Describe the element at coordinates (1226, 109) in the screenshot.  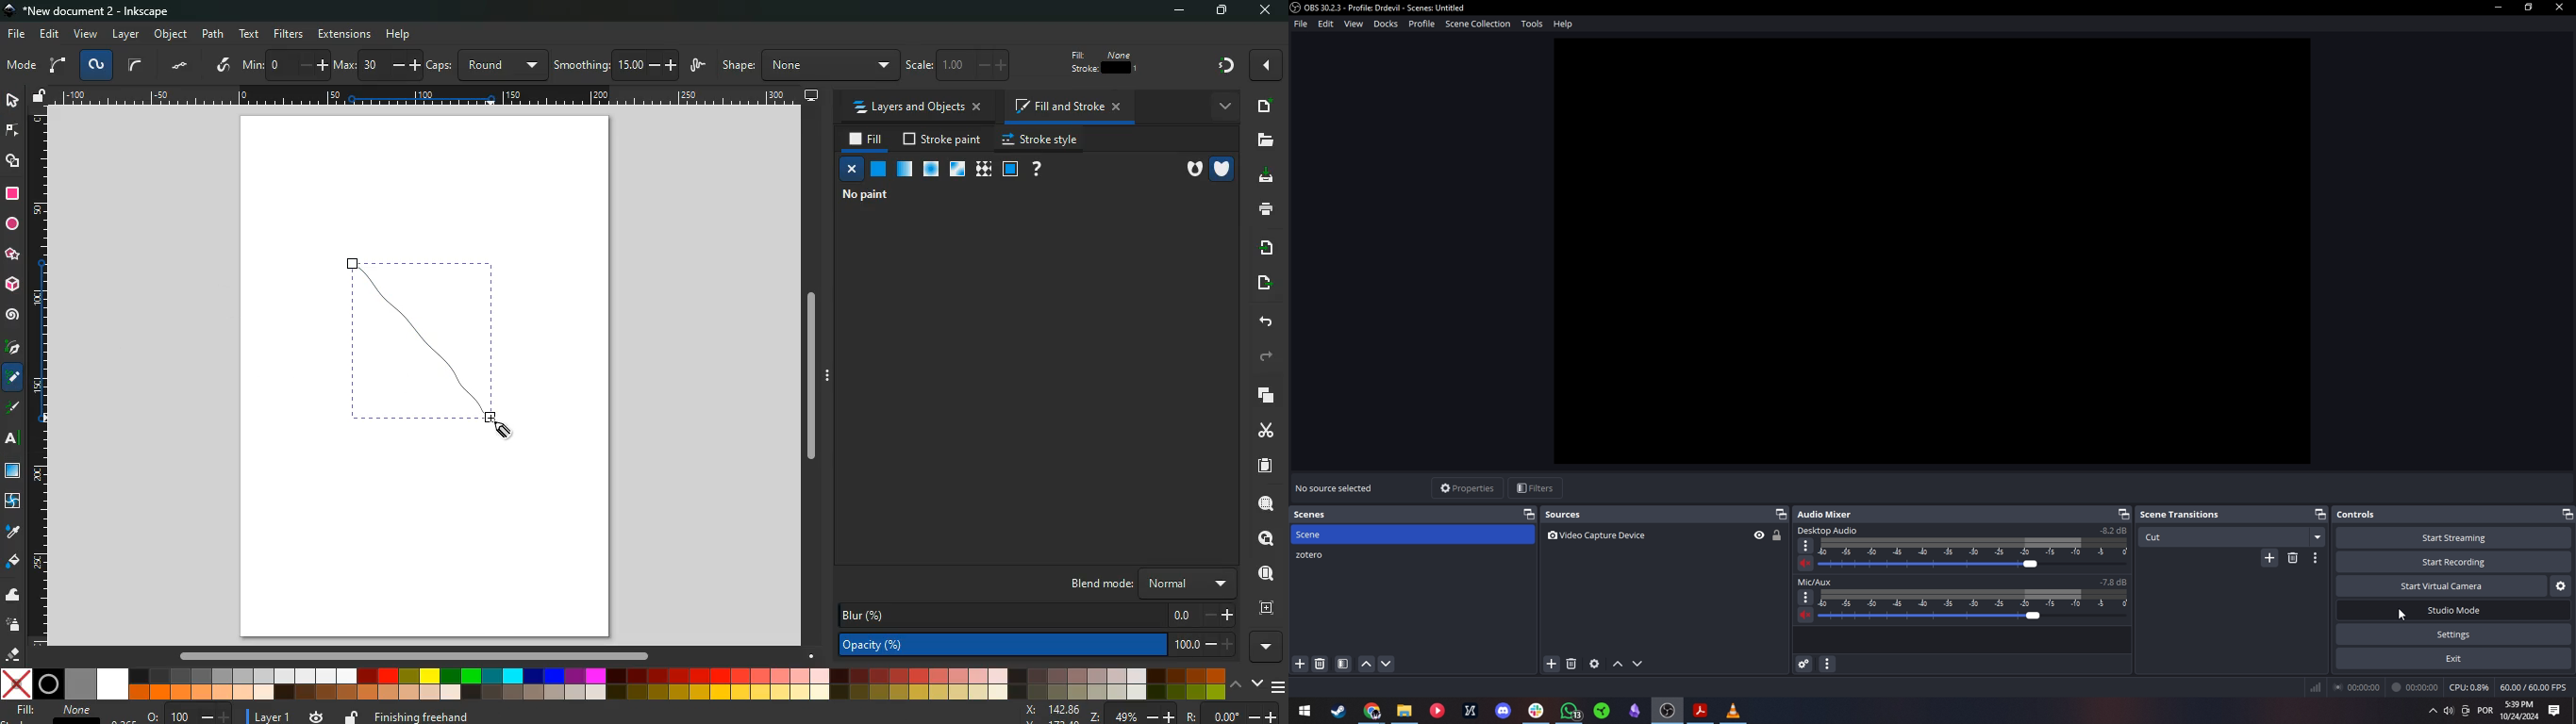
I see `more` at that location.